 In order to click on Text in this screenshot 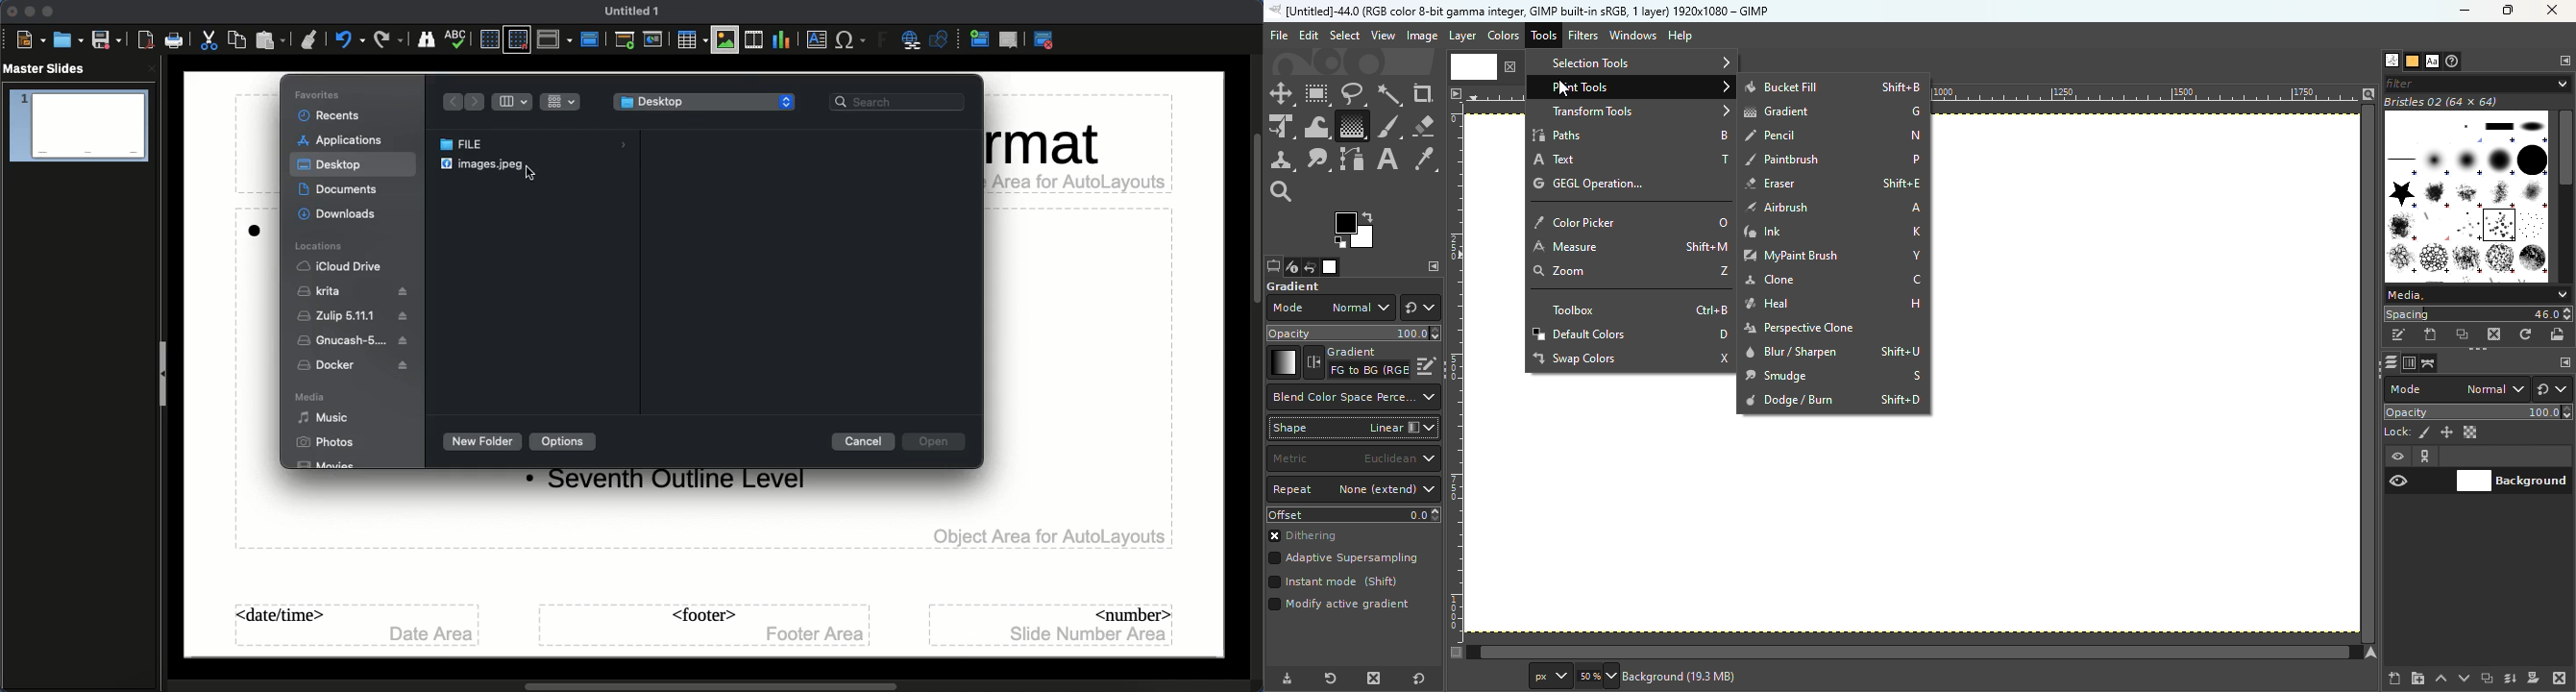, I will do `click(1629, 156)`.